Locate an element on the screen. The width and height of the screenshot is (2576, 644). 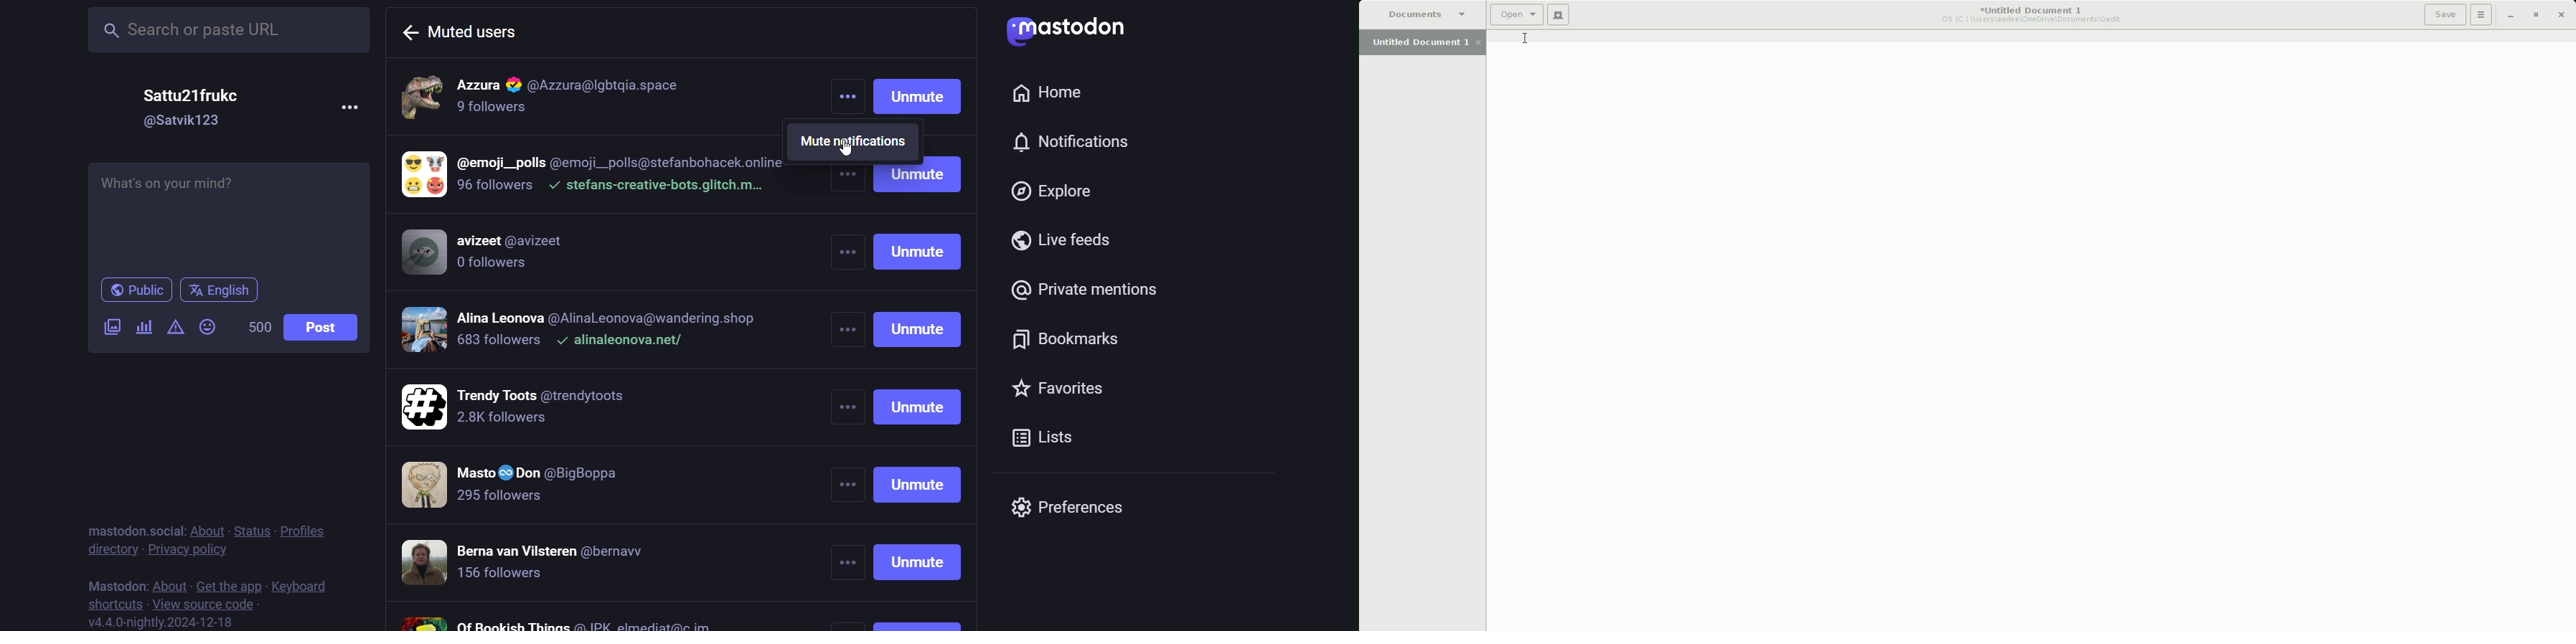
muter users 8 is located at coordinates (557, 620).